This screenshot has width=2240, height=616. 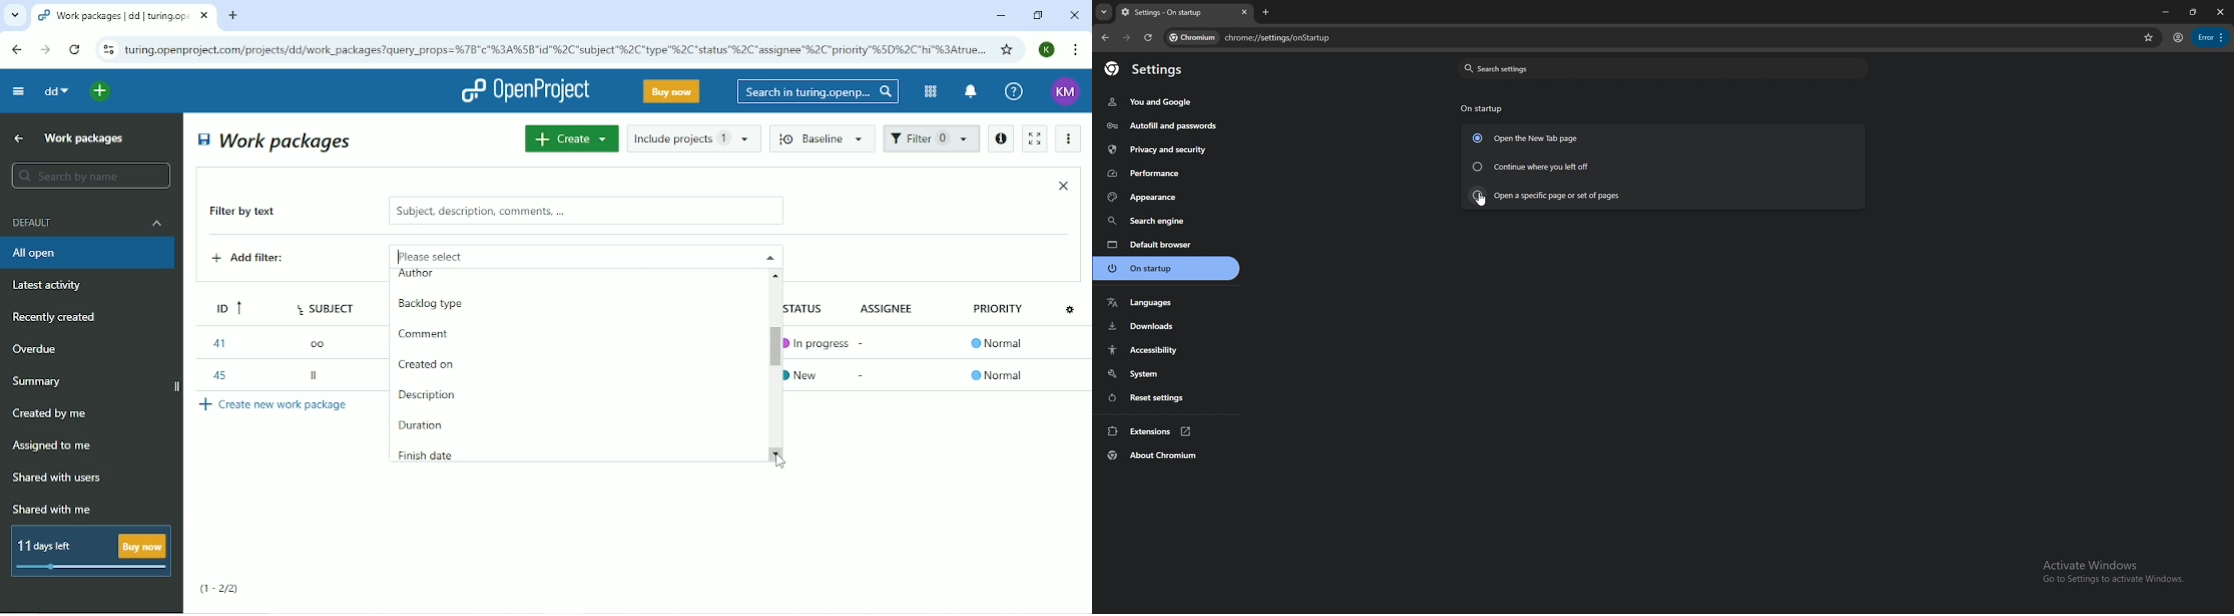 What do you see at coordinates (1014, 92) in the screenshot?
I see `Help` at bounding box center [1014, 92].